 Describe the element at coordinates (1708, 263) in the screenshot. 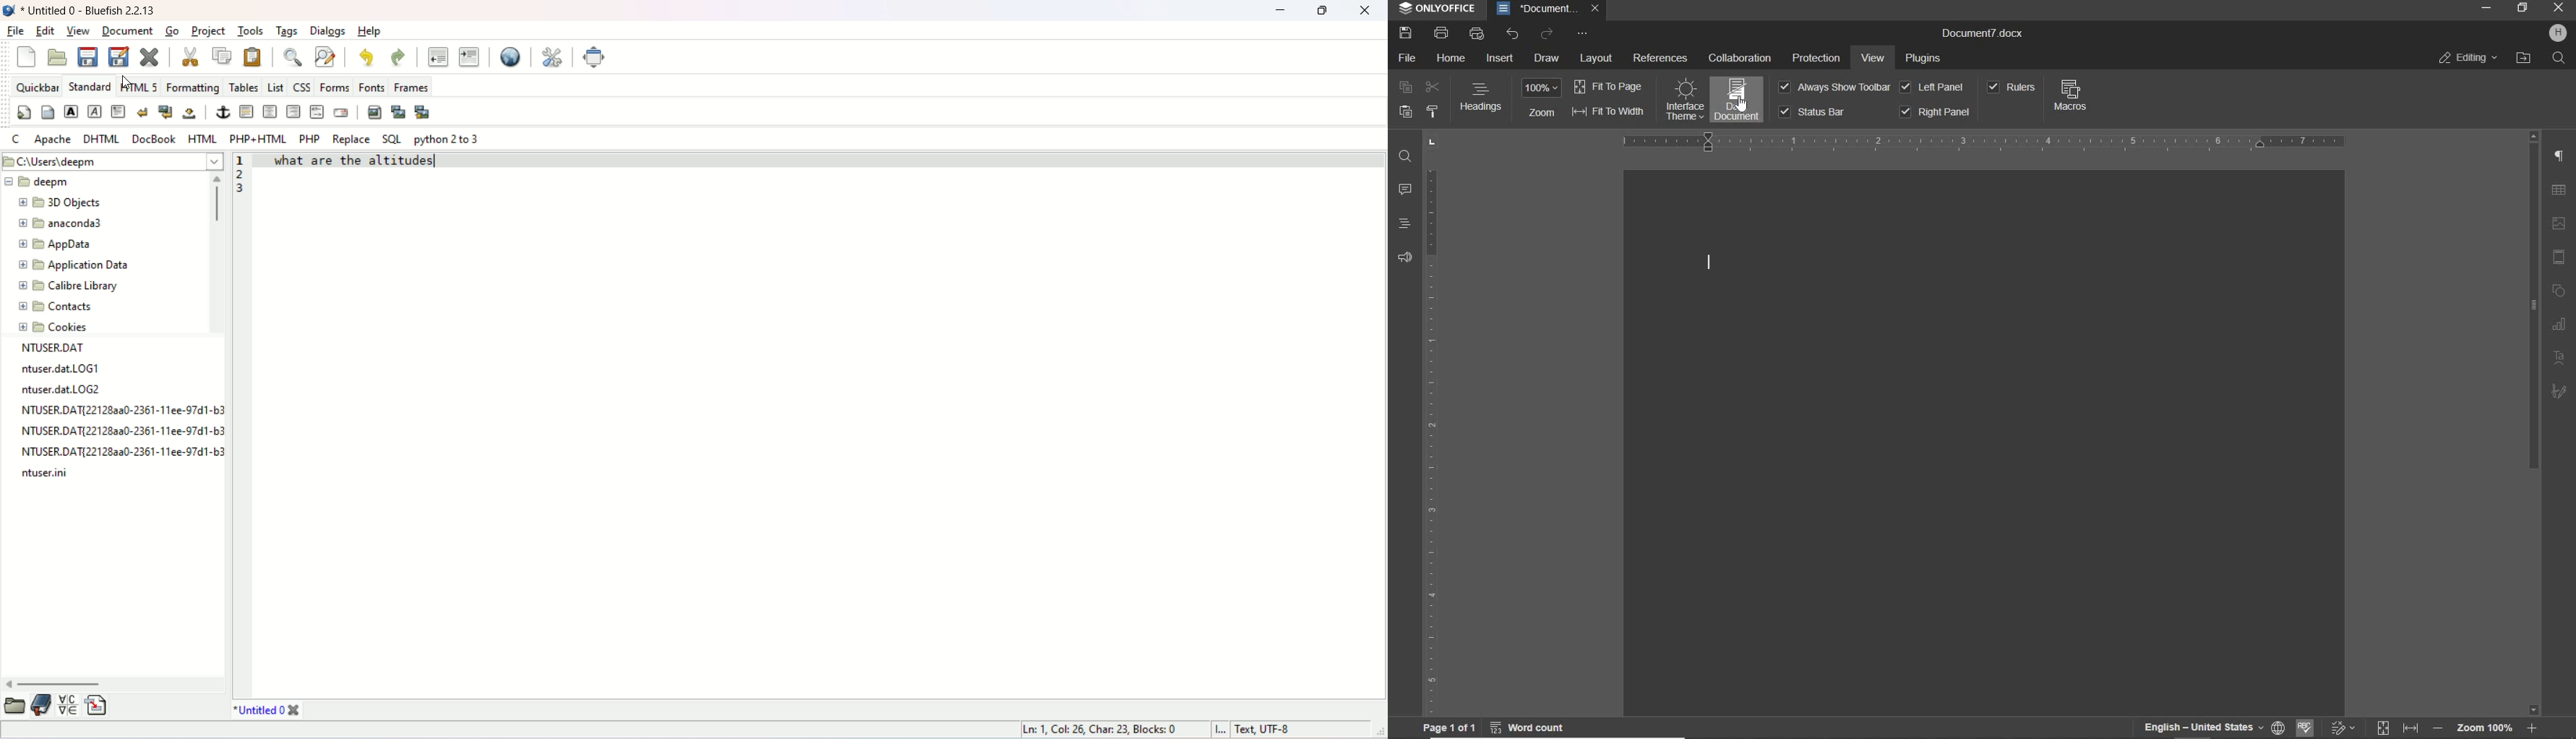

I see `CURSOR POSITION AFTER CHANGING INTERFACE THEME` at that location.